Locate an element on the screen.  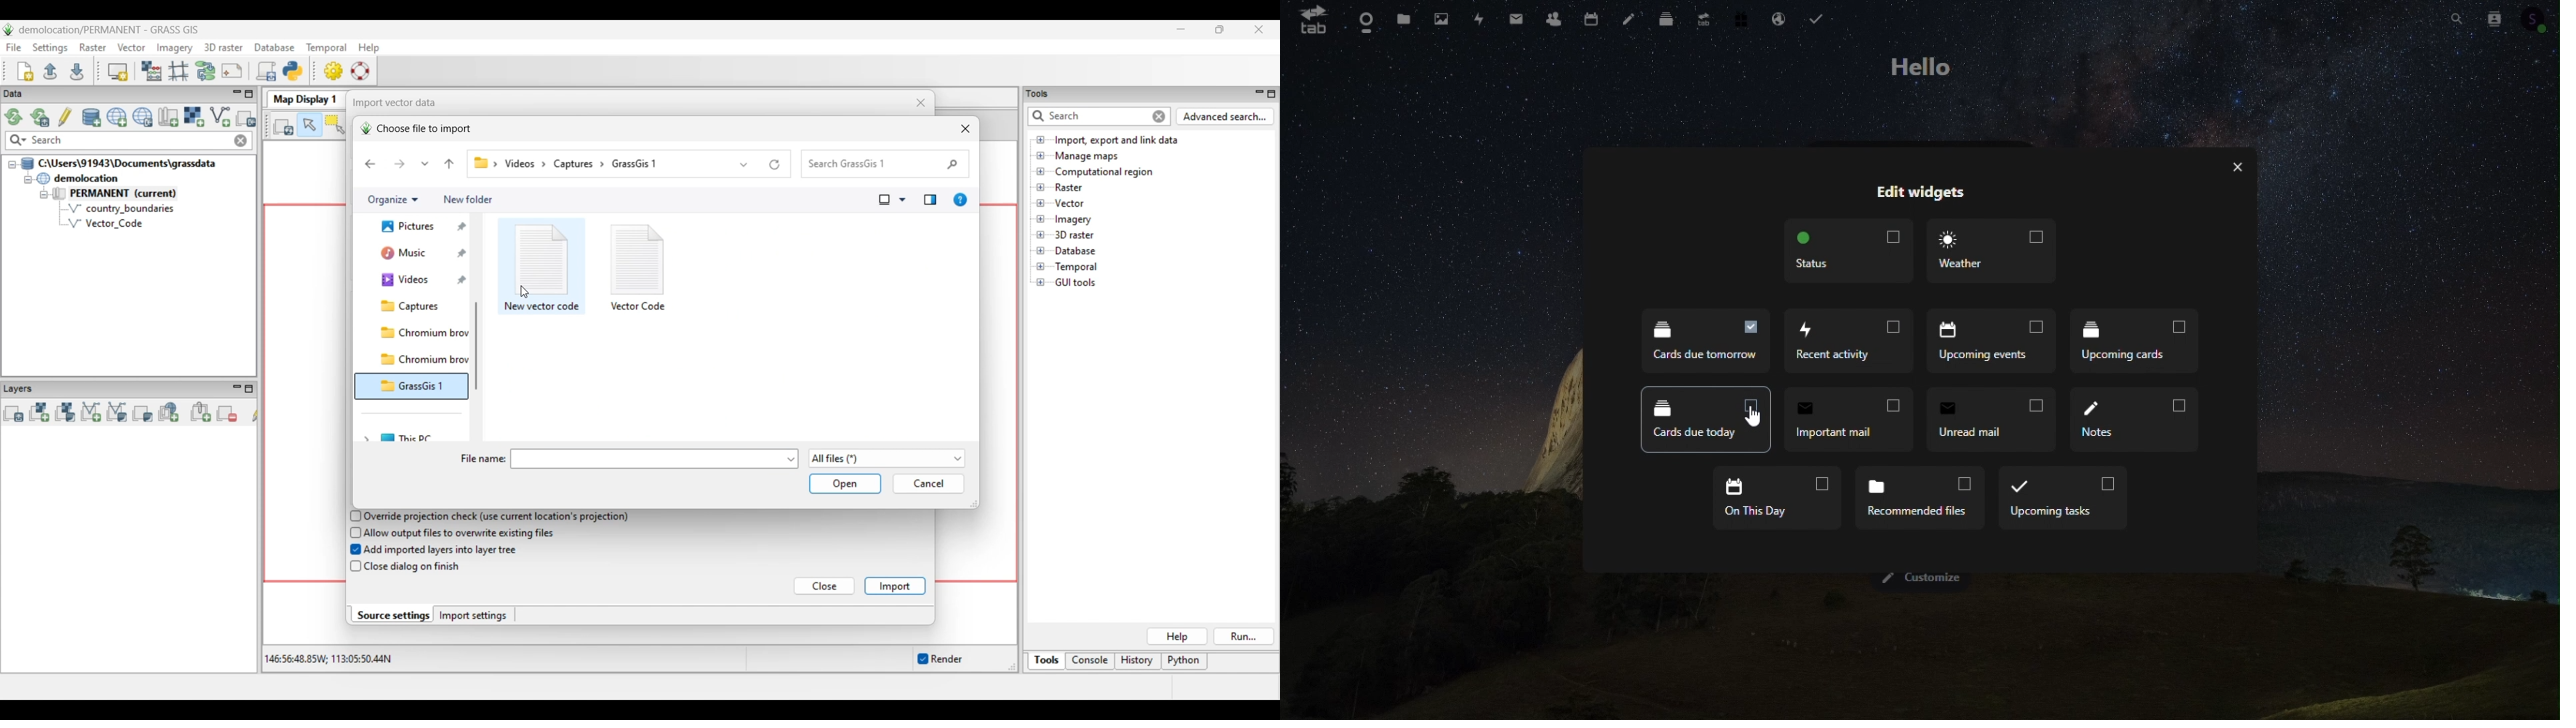
On this day is located at coordinates (1774, 500).